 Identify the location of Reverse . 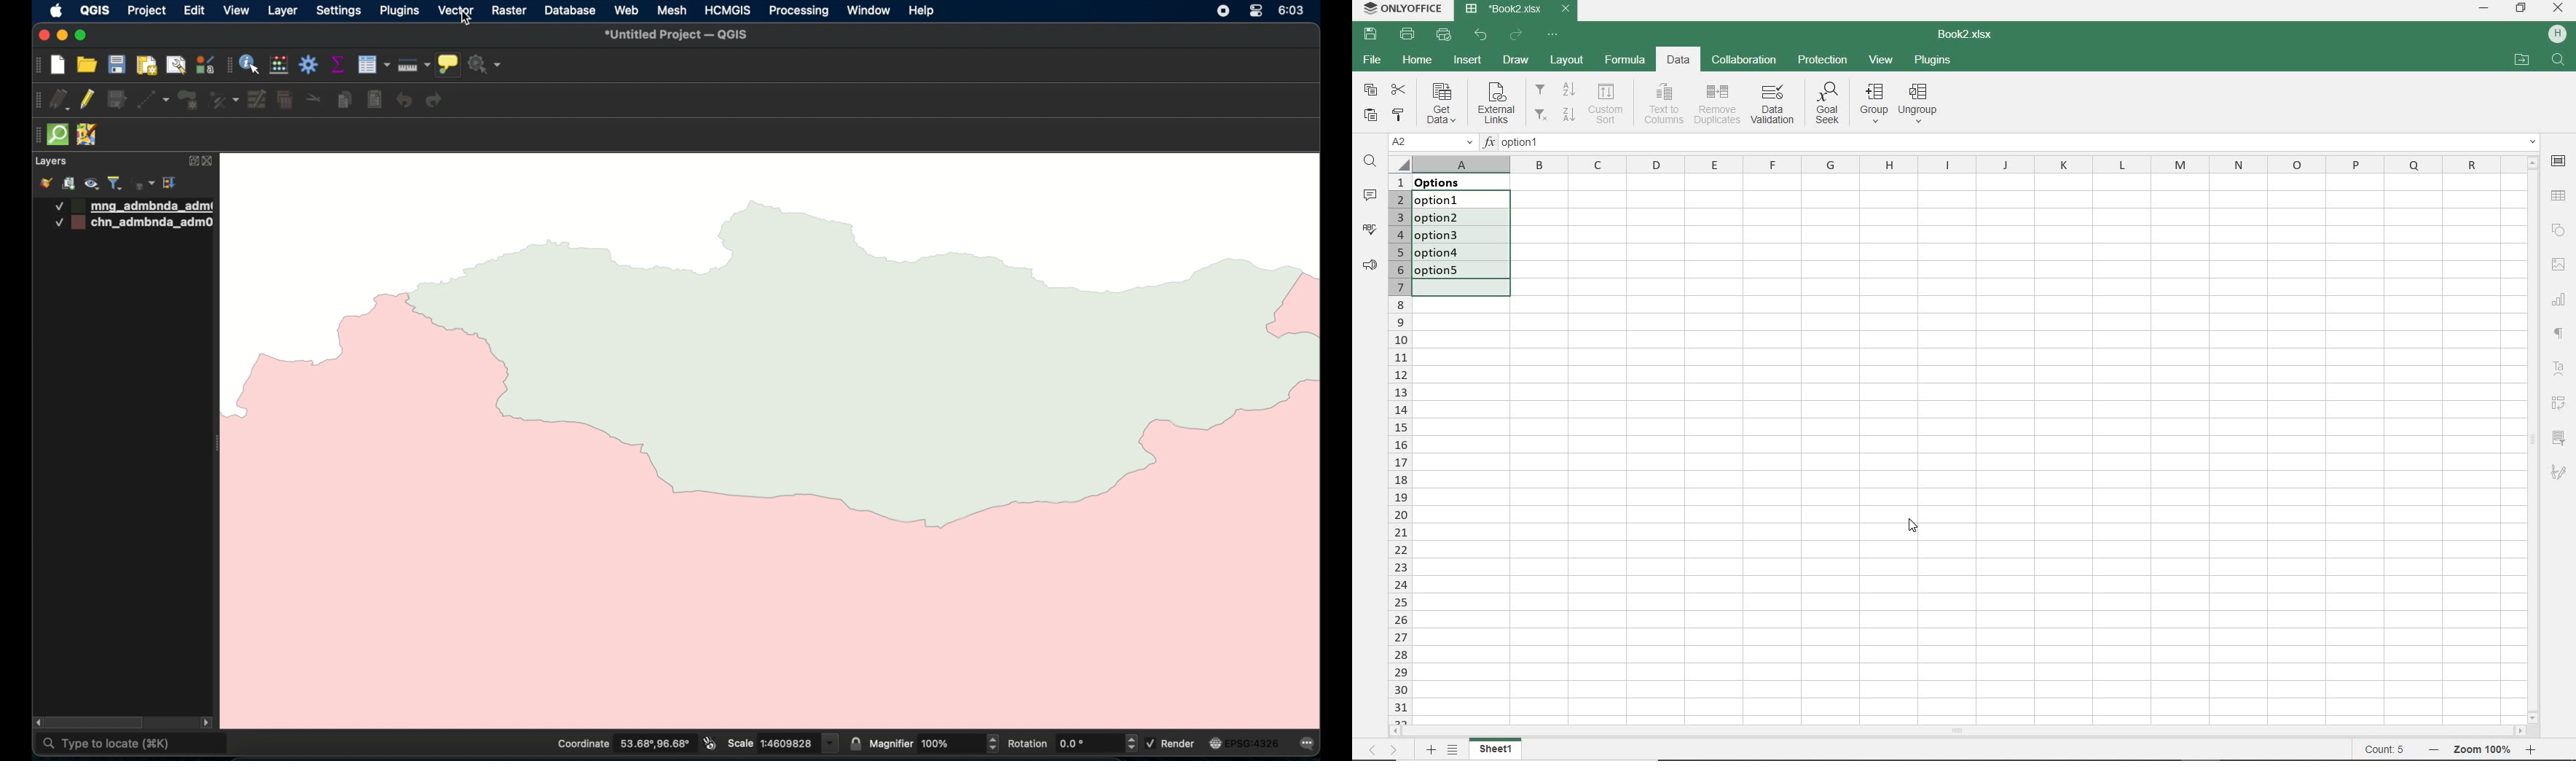
(2562, 403).